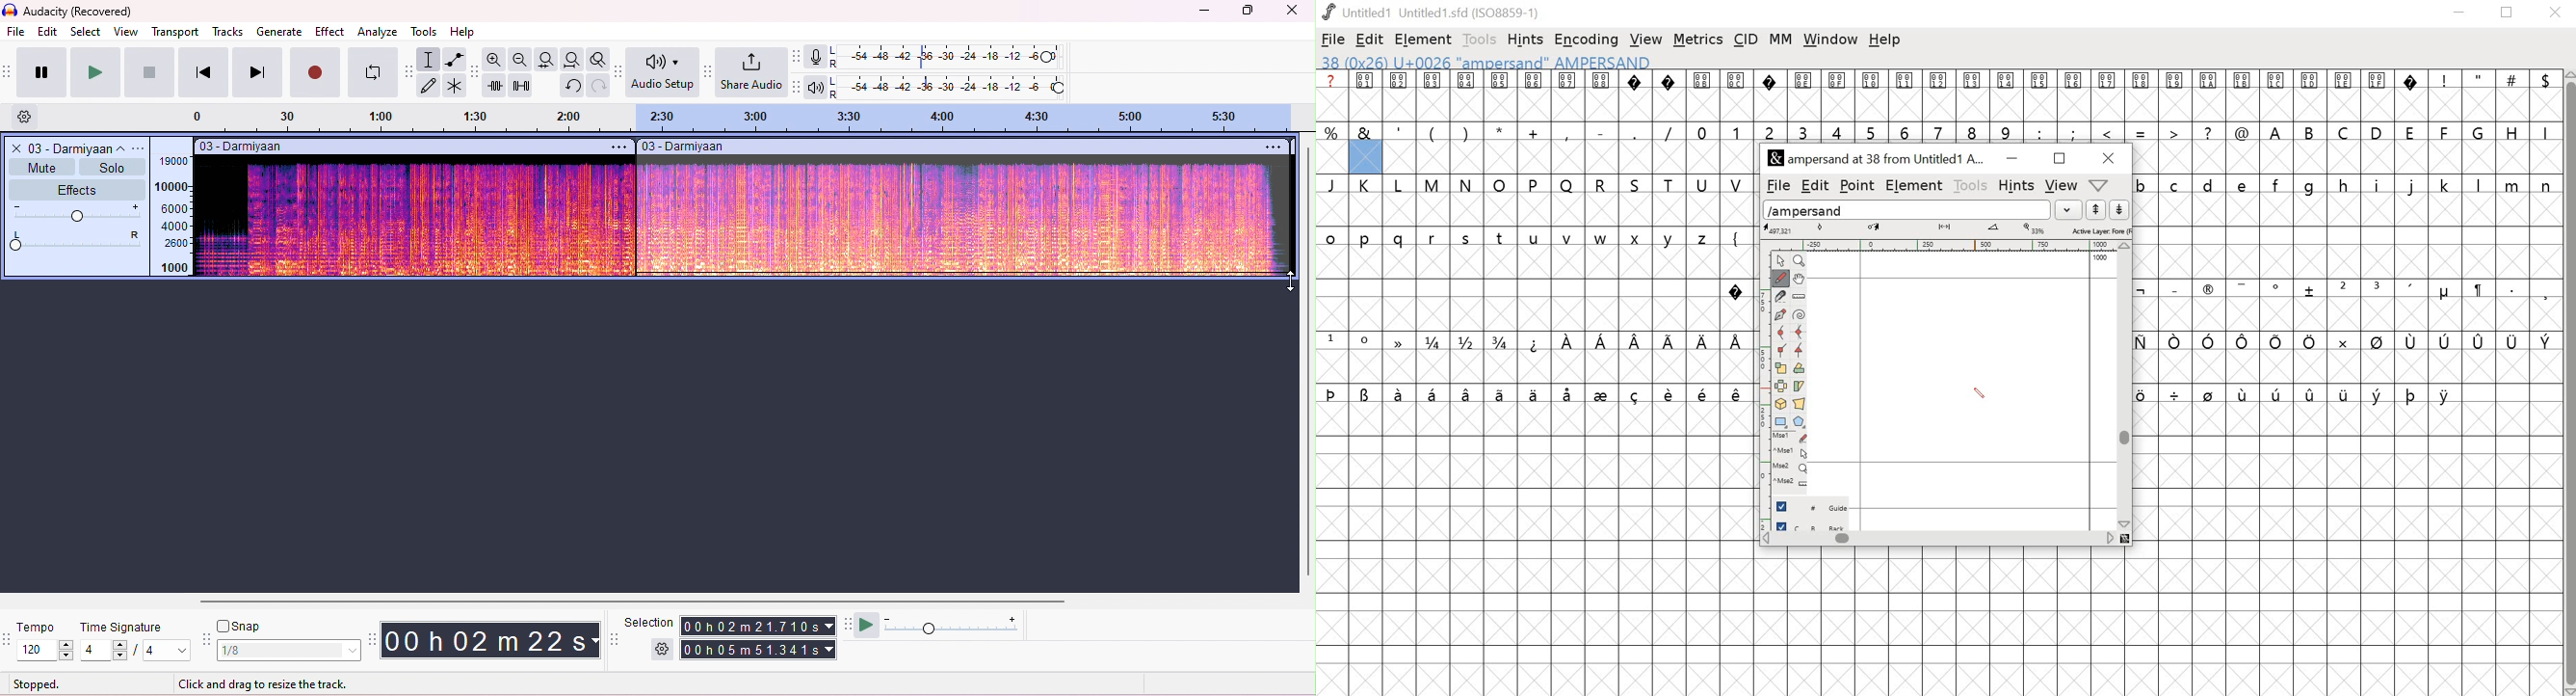  I want to click on H, so click(2512, 131).